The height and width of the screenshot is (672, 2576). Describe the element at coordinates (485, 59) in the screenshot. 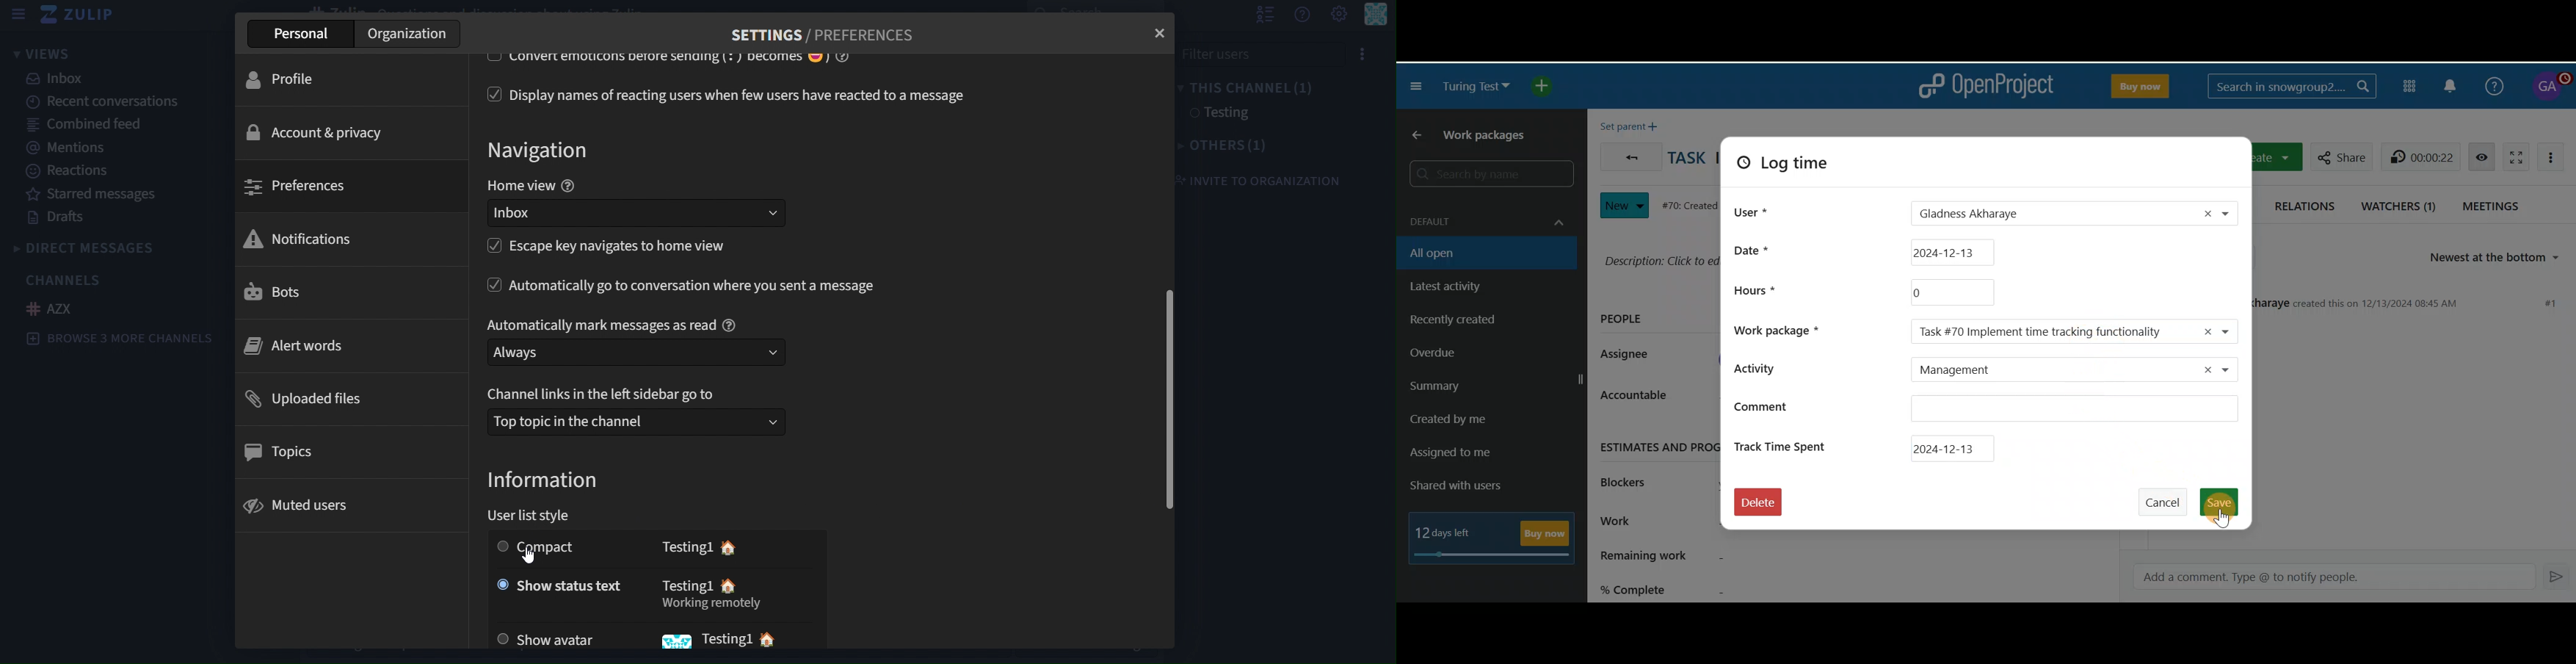

I see `check box` at that location.